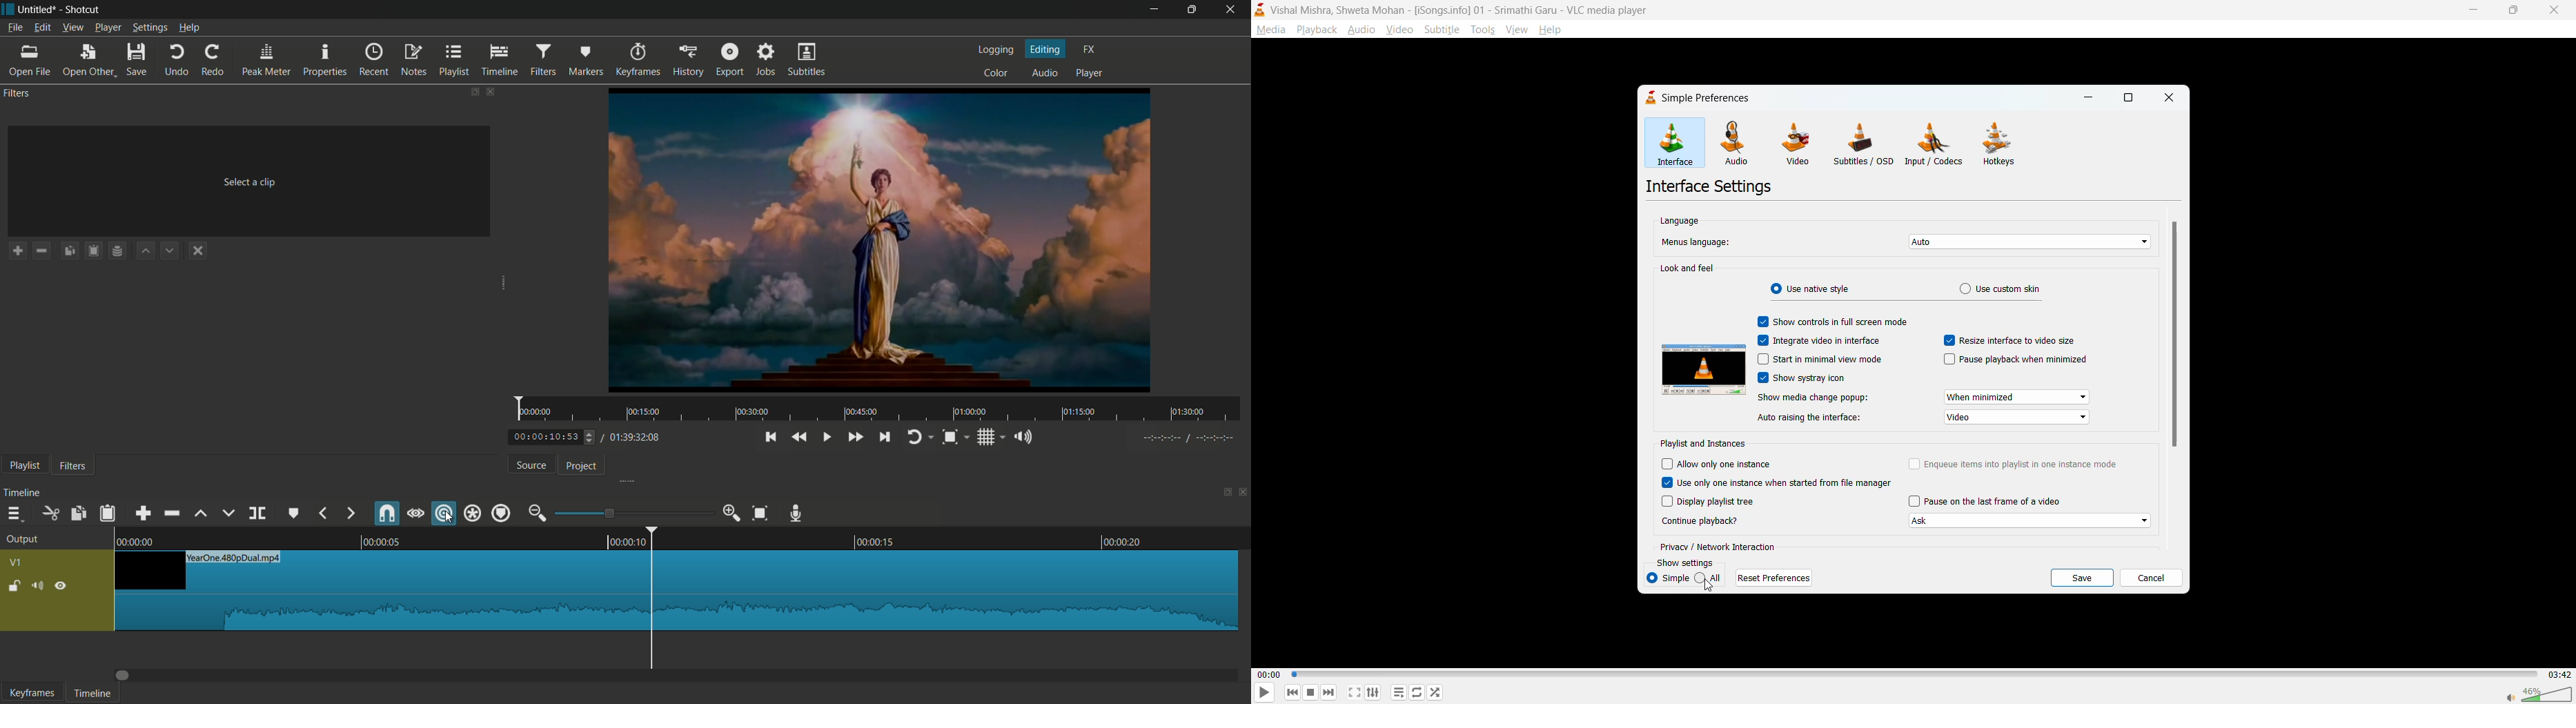 This screenshot has height=728, width=2576. What do you see at coordinates (2173, 337) in the screenshot?
I see `vertical scroll bar` at bounding box center [2173, 337].